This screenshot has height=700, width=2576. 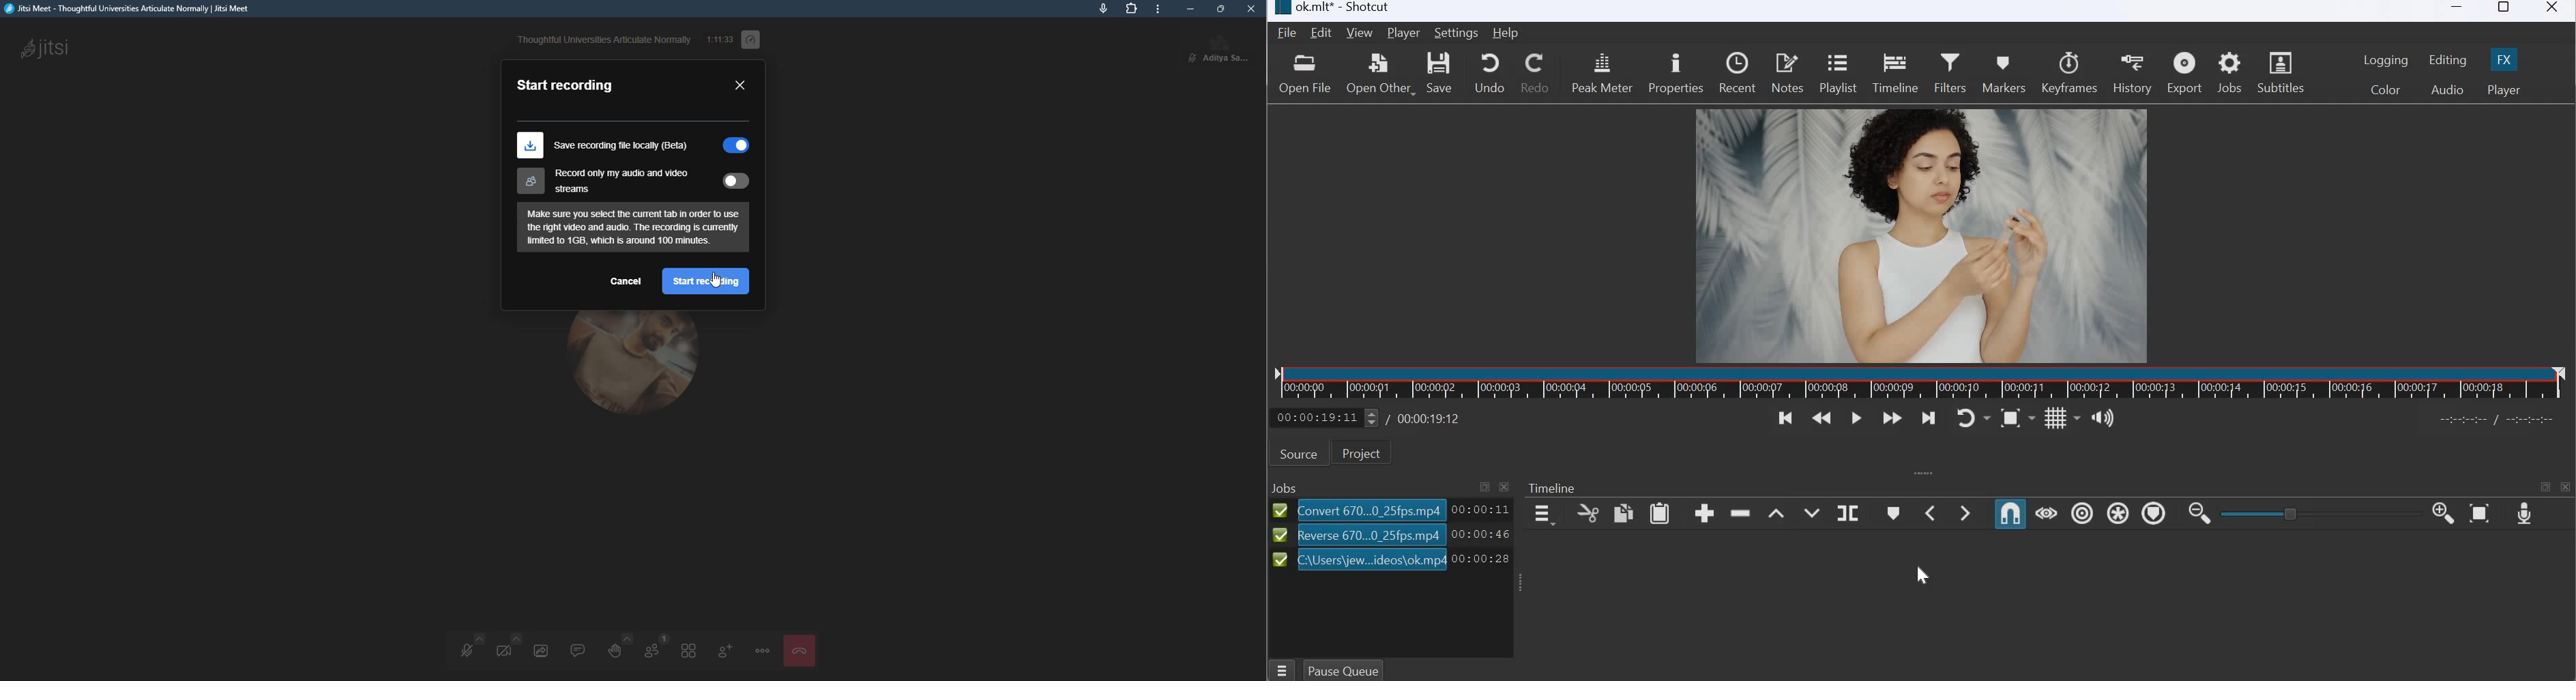 I want to click on invite people, so click(x=724, y=651).